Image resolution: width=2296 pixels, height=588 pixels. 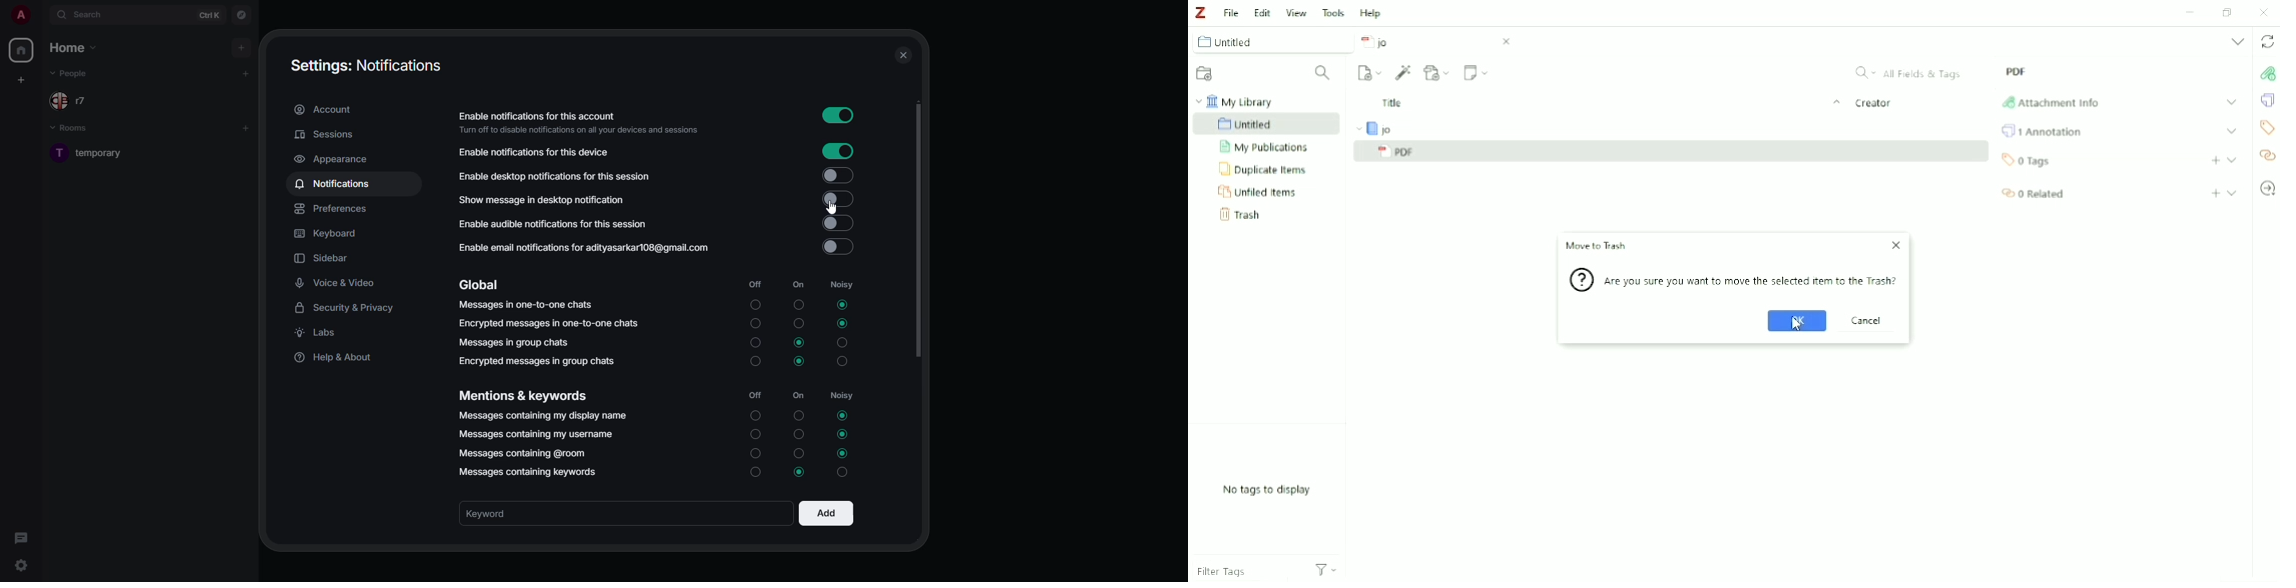 I want to click on New Item, so click(x=1371, y=73).